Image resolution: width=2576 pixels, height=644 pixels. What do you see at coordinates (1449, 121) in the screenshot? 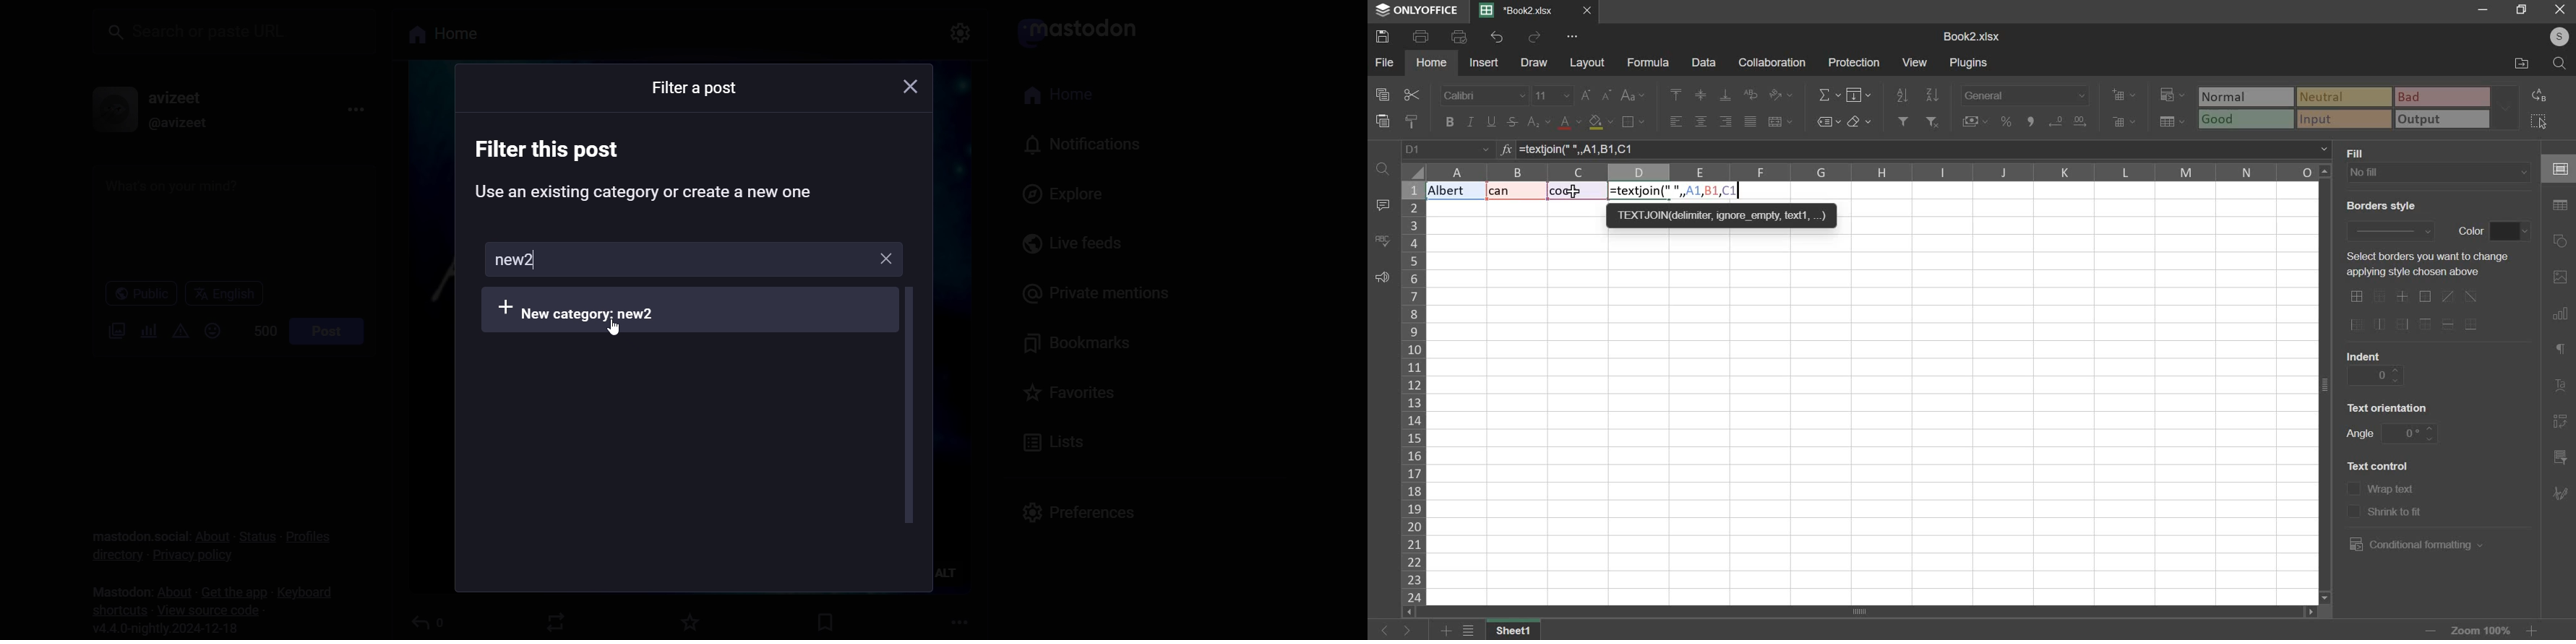
I see `bold` at bounding box center [1449, 121].